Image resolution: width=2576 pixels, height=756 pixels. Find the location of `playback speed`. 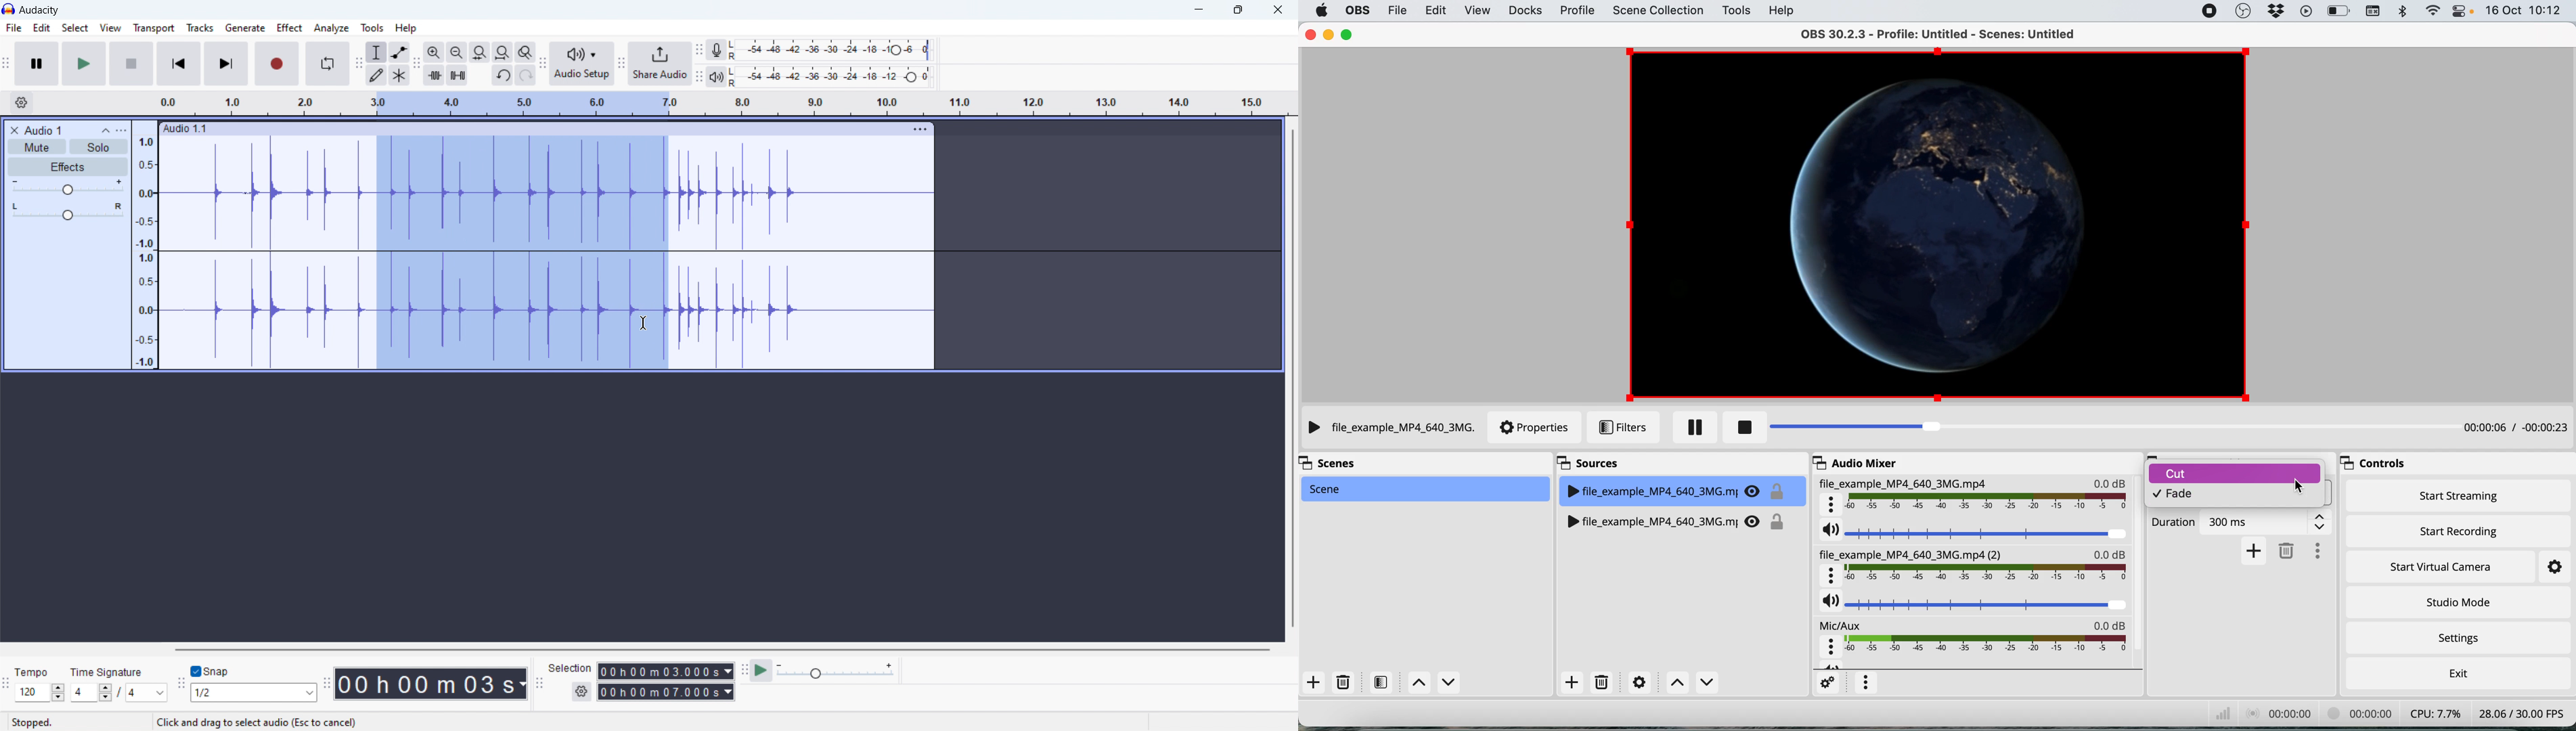

playback speed is located at coordinates (837, 670).